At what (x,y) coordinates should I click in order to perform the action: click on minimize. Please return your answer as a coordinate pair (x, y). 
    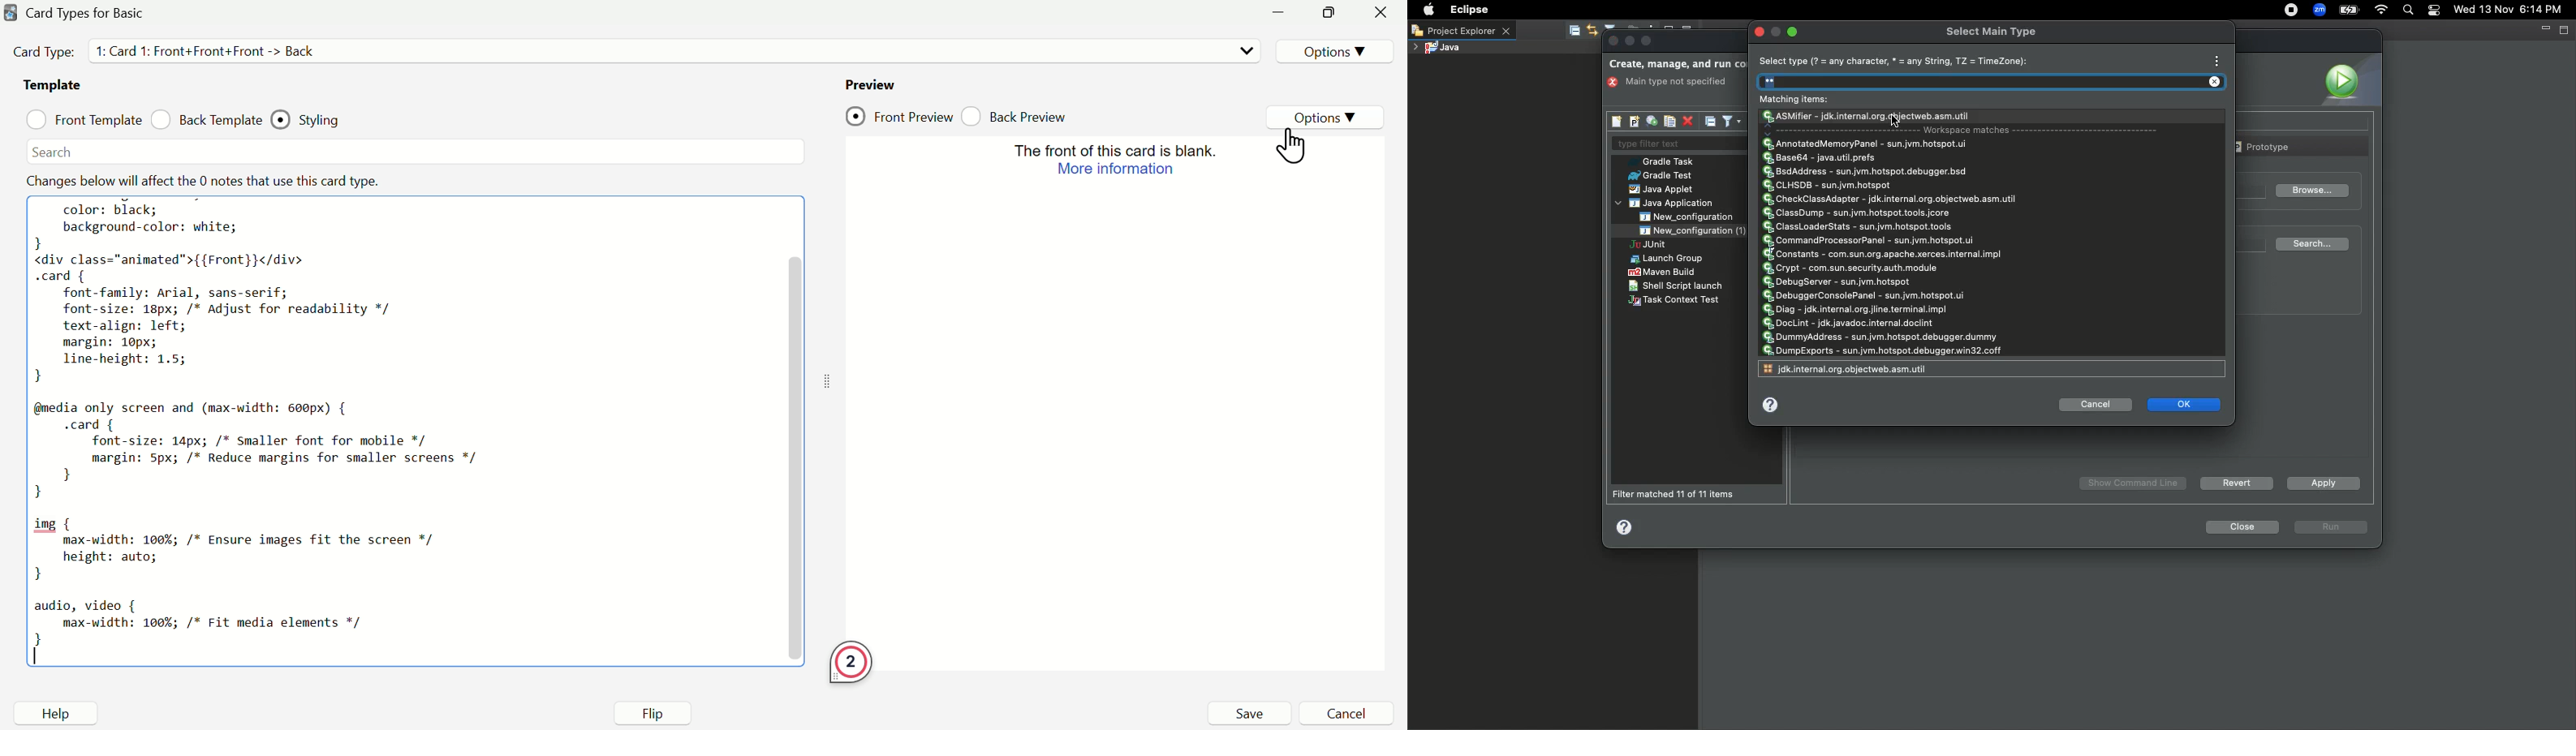
    Looking at the image, I should click on (1330, 14).